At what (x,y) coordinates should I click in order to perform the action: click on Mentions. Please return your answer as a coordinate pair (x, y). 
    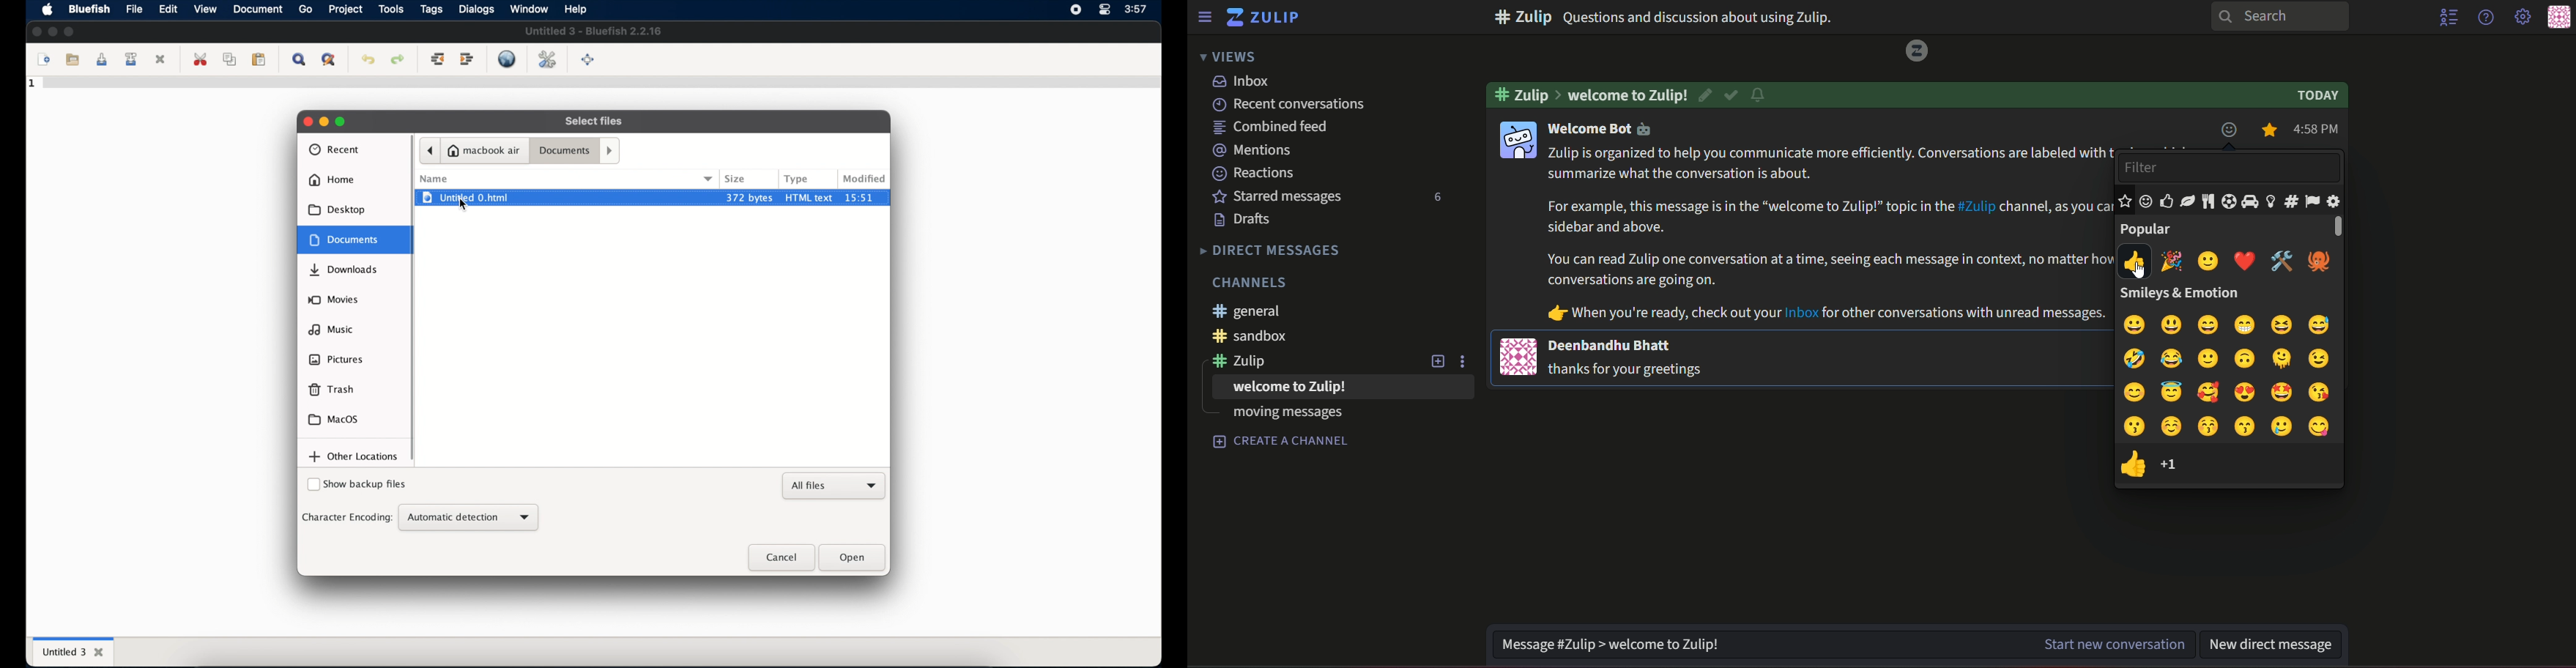
    Looking at the image, I should click on (1253, 148).